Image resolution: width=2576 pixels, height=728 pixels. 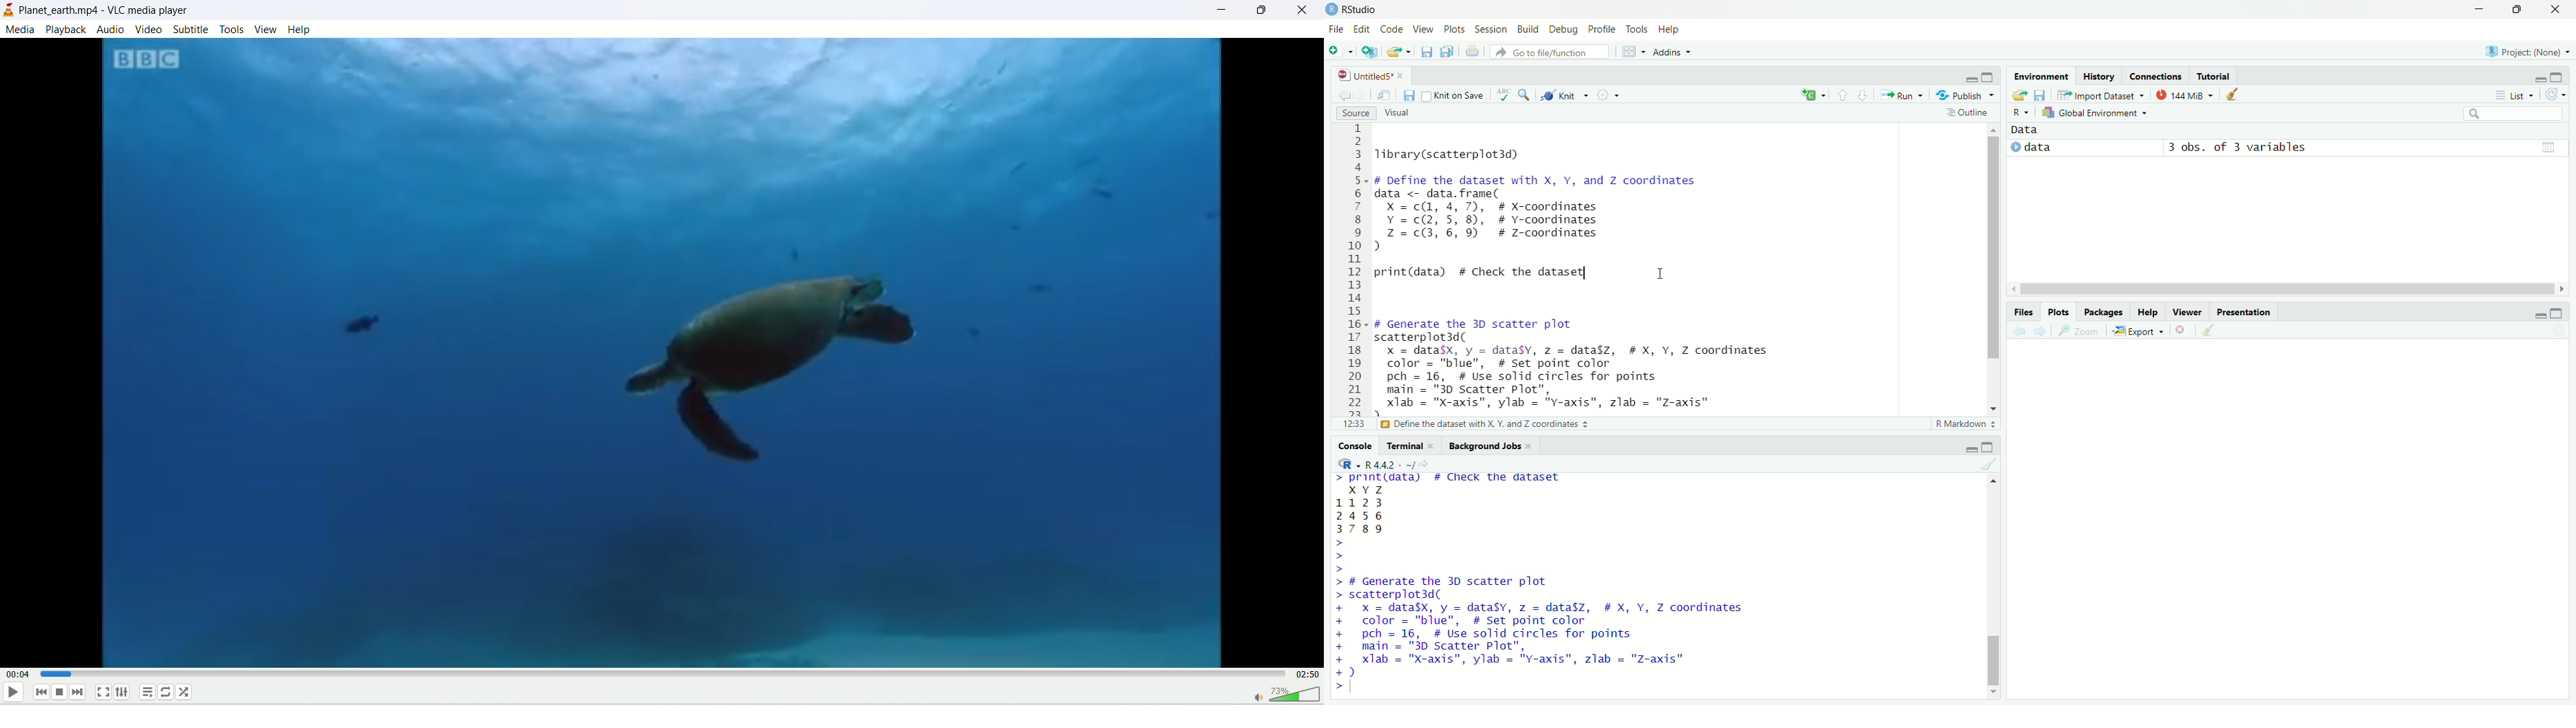 What do you see at coordinates (1287, 693) in the screenshot?
I see `volume bar` at bounding box center [1287, 693].